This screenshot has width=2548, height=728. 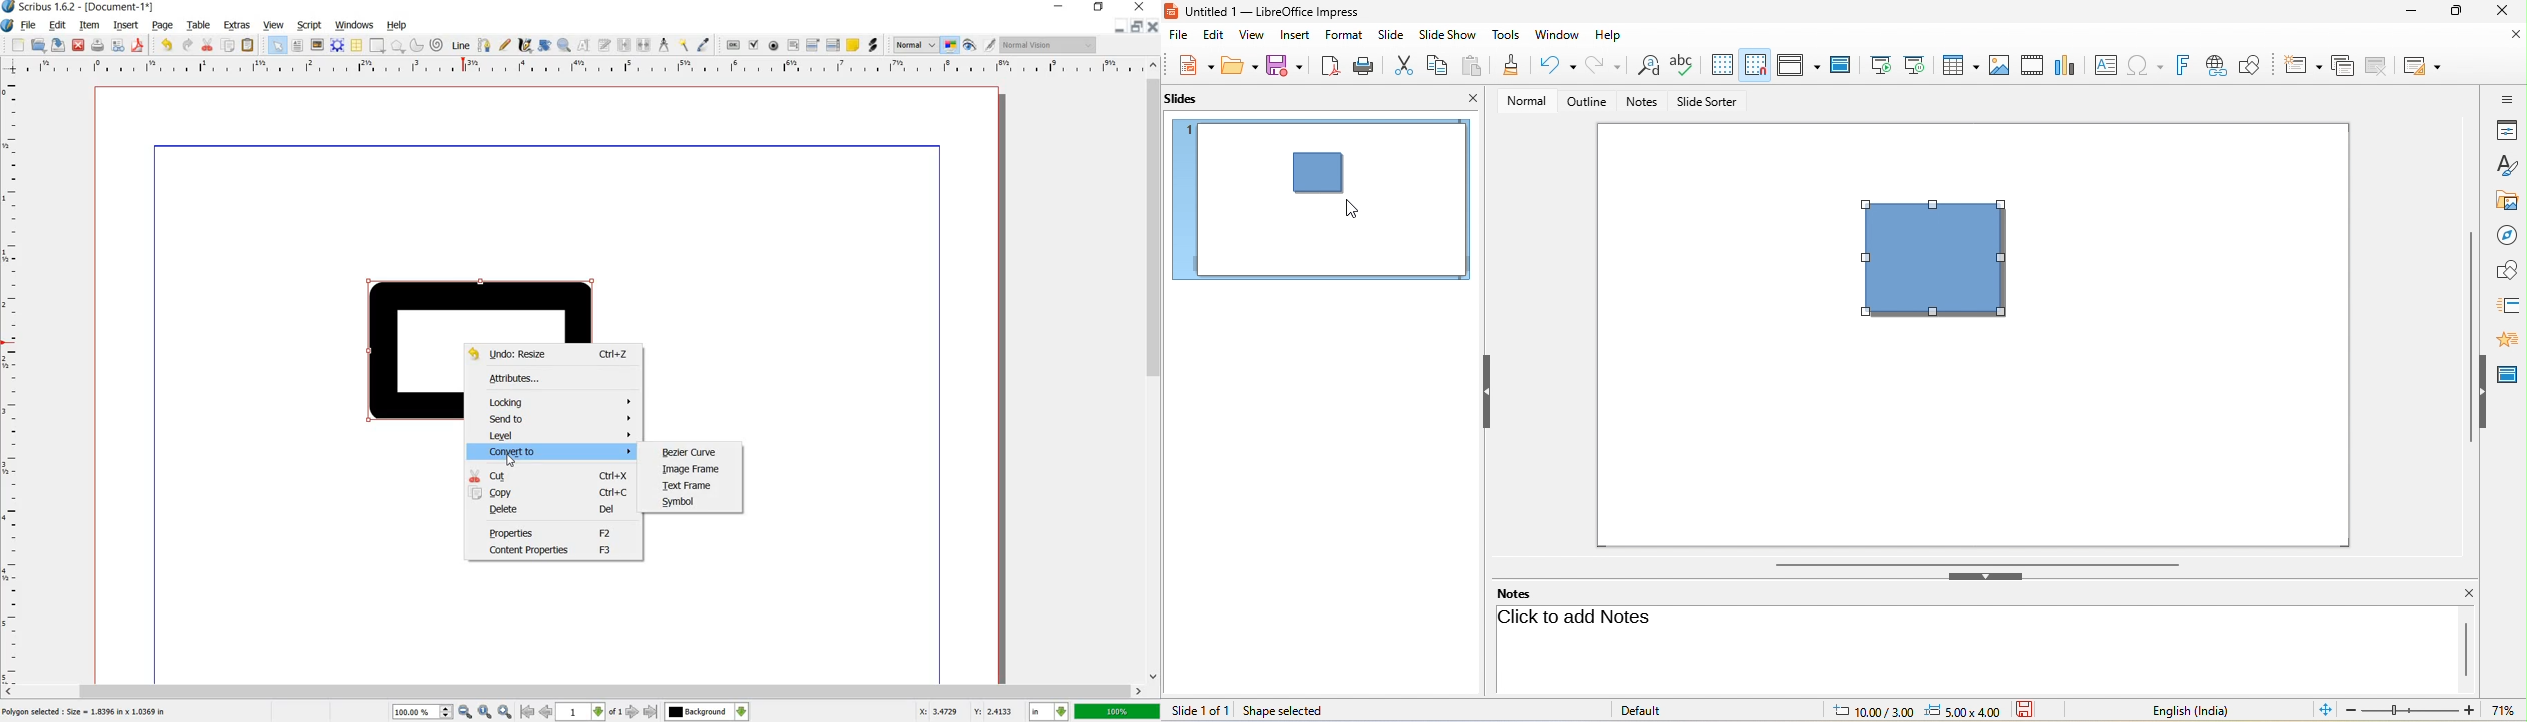 What do you see at coordinates (1448, 35) in the screenshot?
I see `slide show` at bounding box center [1448, 35].